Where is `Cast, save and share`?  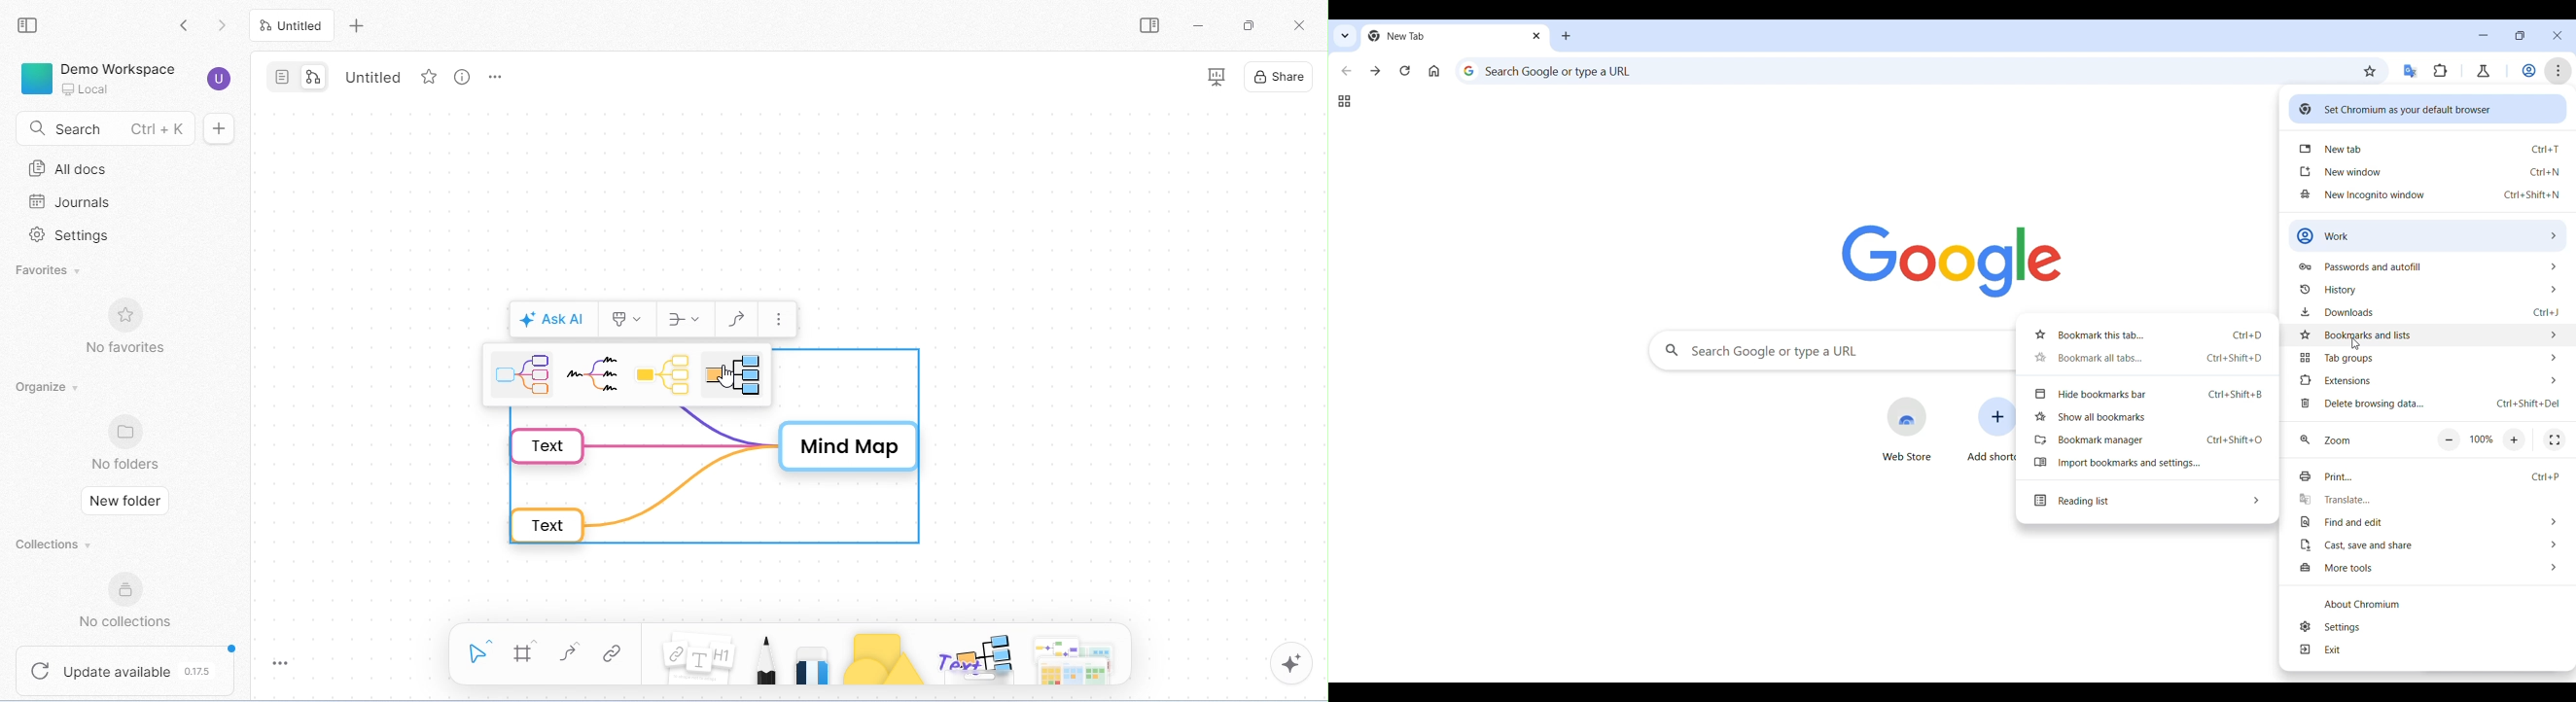 Cast, save and share is located at coordinates (2430, 545).